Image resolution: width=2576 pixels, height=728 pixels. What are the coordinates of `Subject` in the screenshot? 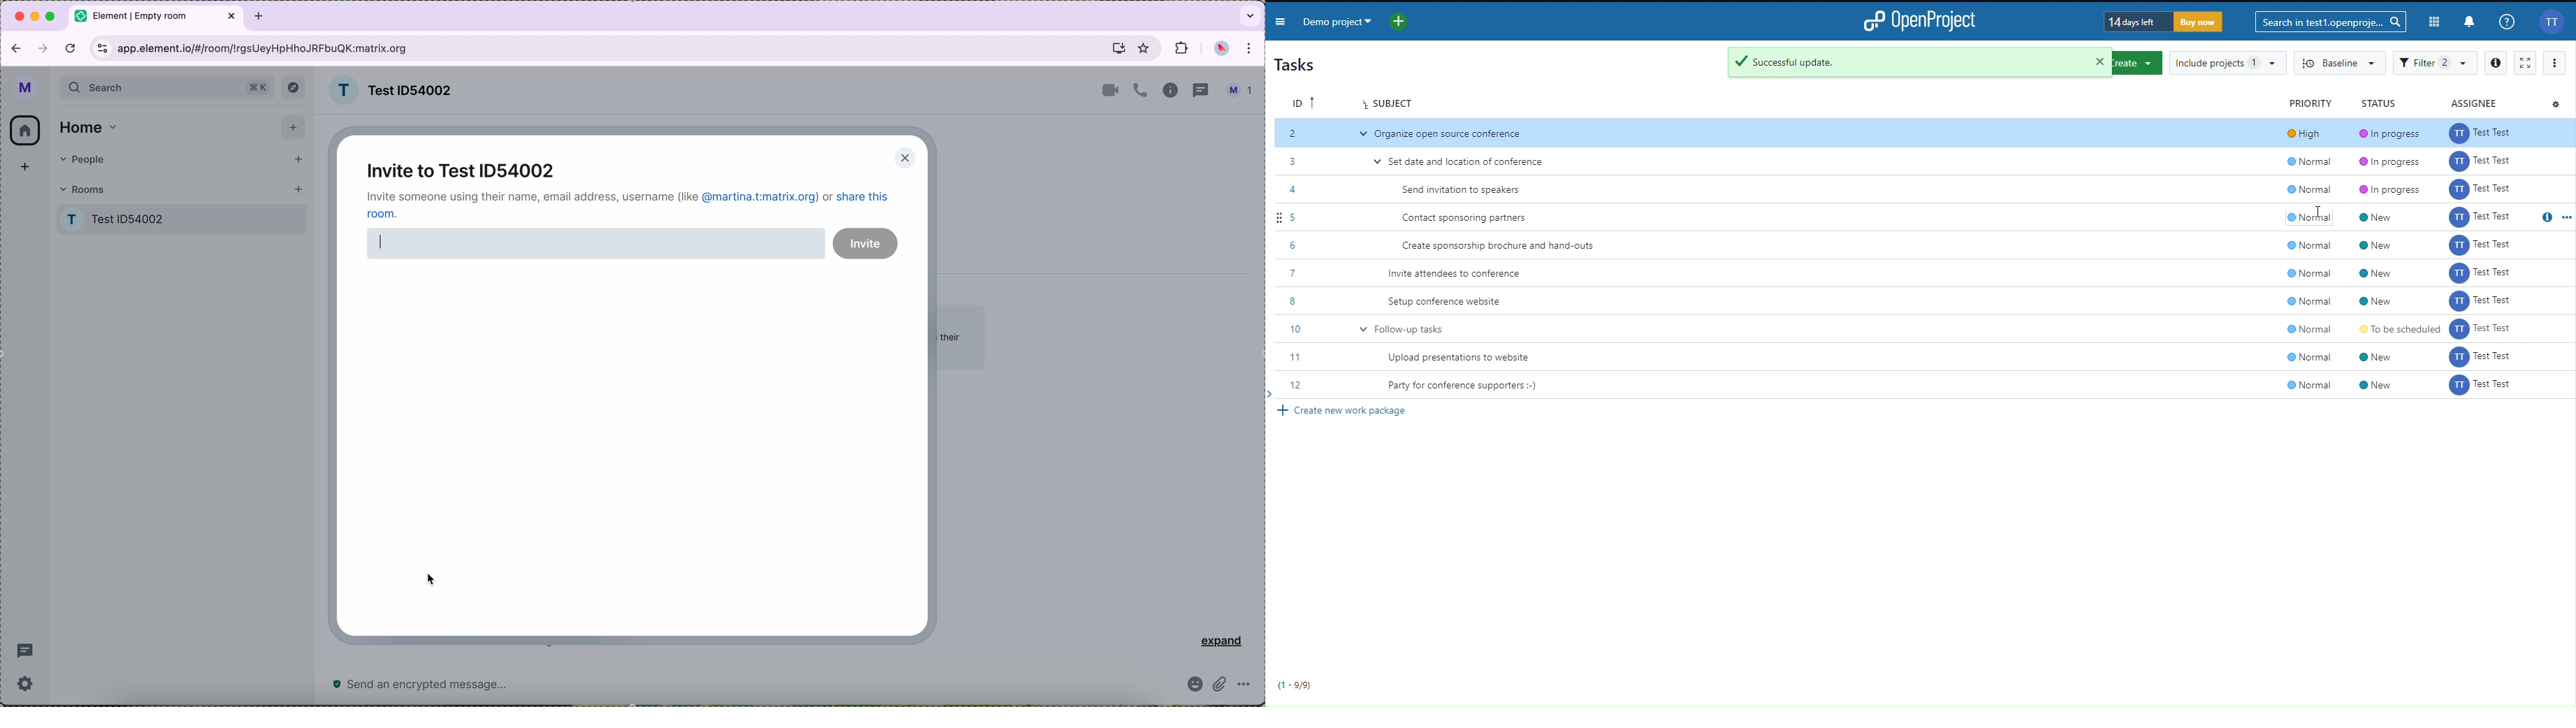 It's located at (1388, 101).